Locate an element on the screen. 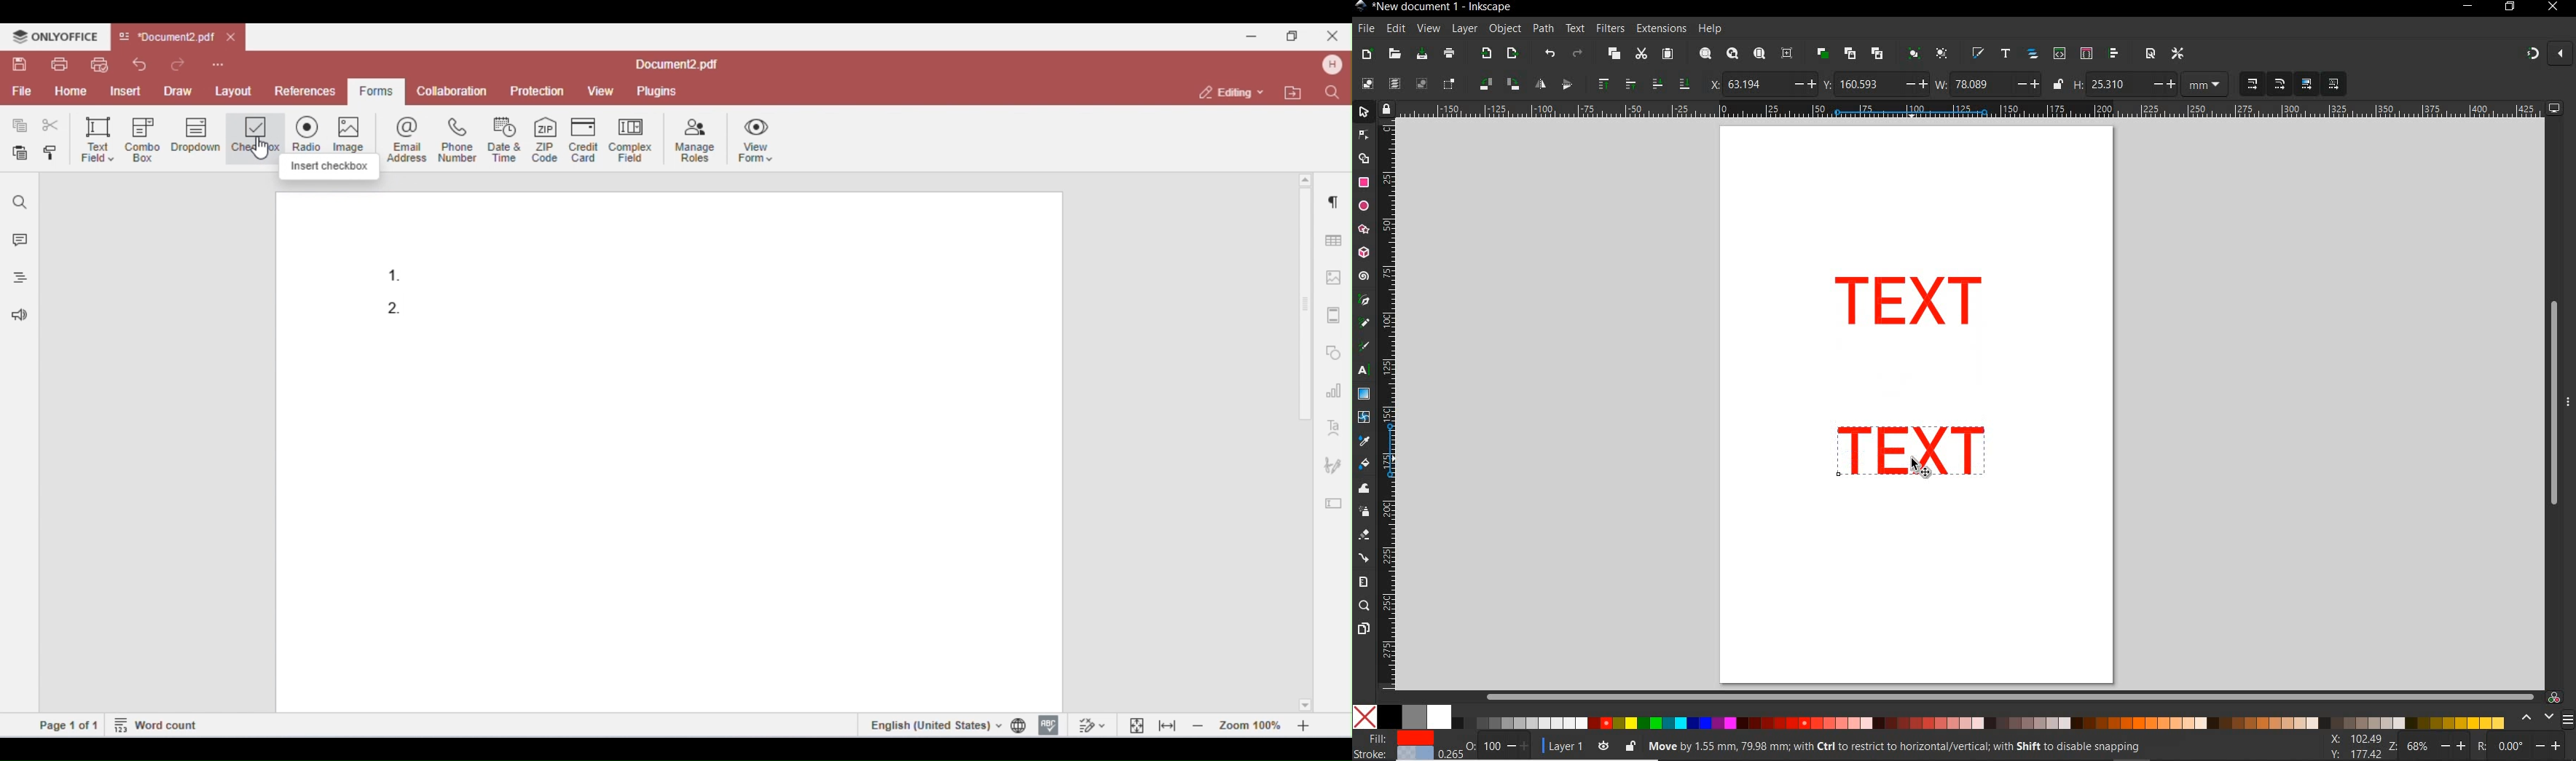 This screenshot has height=784, width=2576. text duplicate is located at coordinates (1915, 453).